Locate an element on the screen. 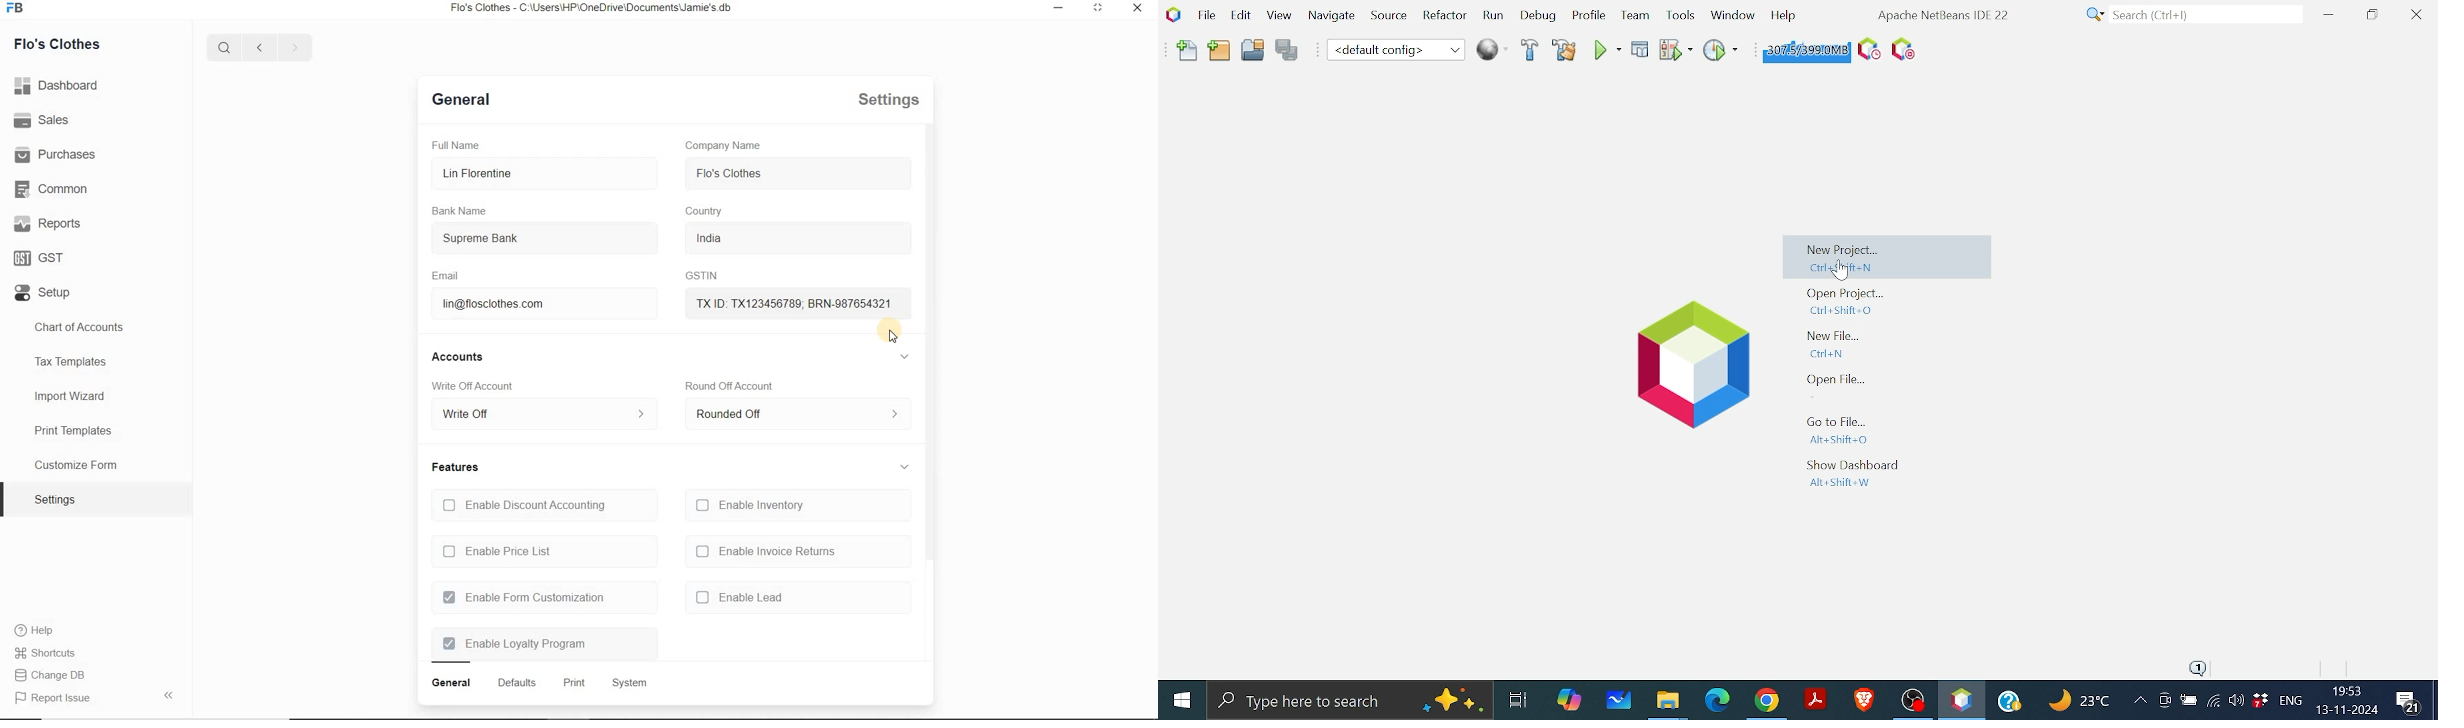  Common is located at coordinates (54, 190).